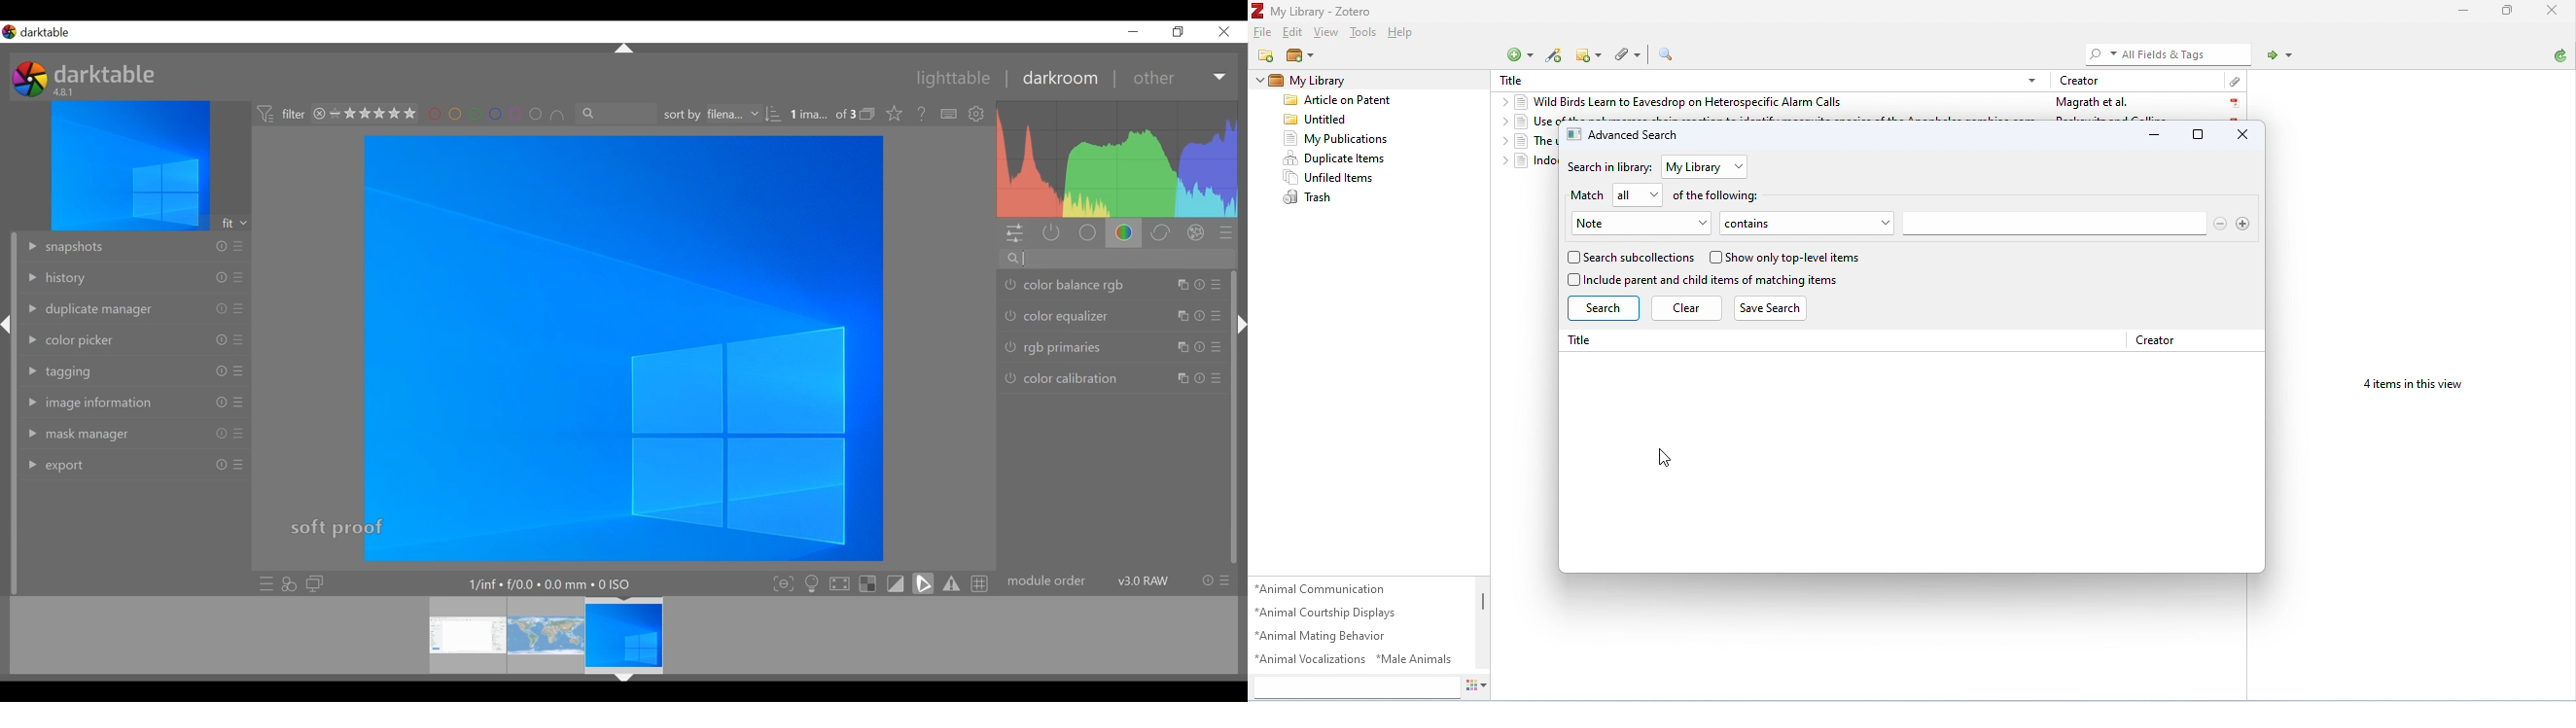  What do you see at coordinates (56, 279) in the screenshot?
I see `history` at bounding box center [56, 279].